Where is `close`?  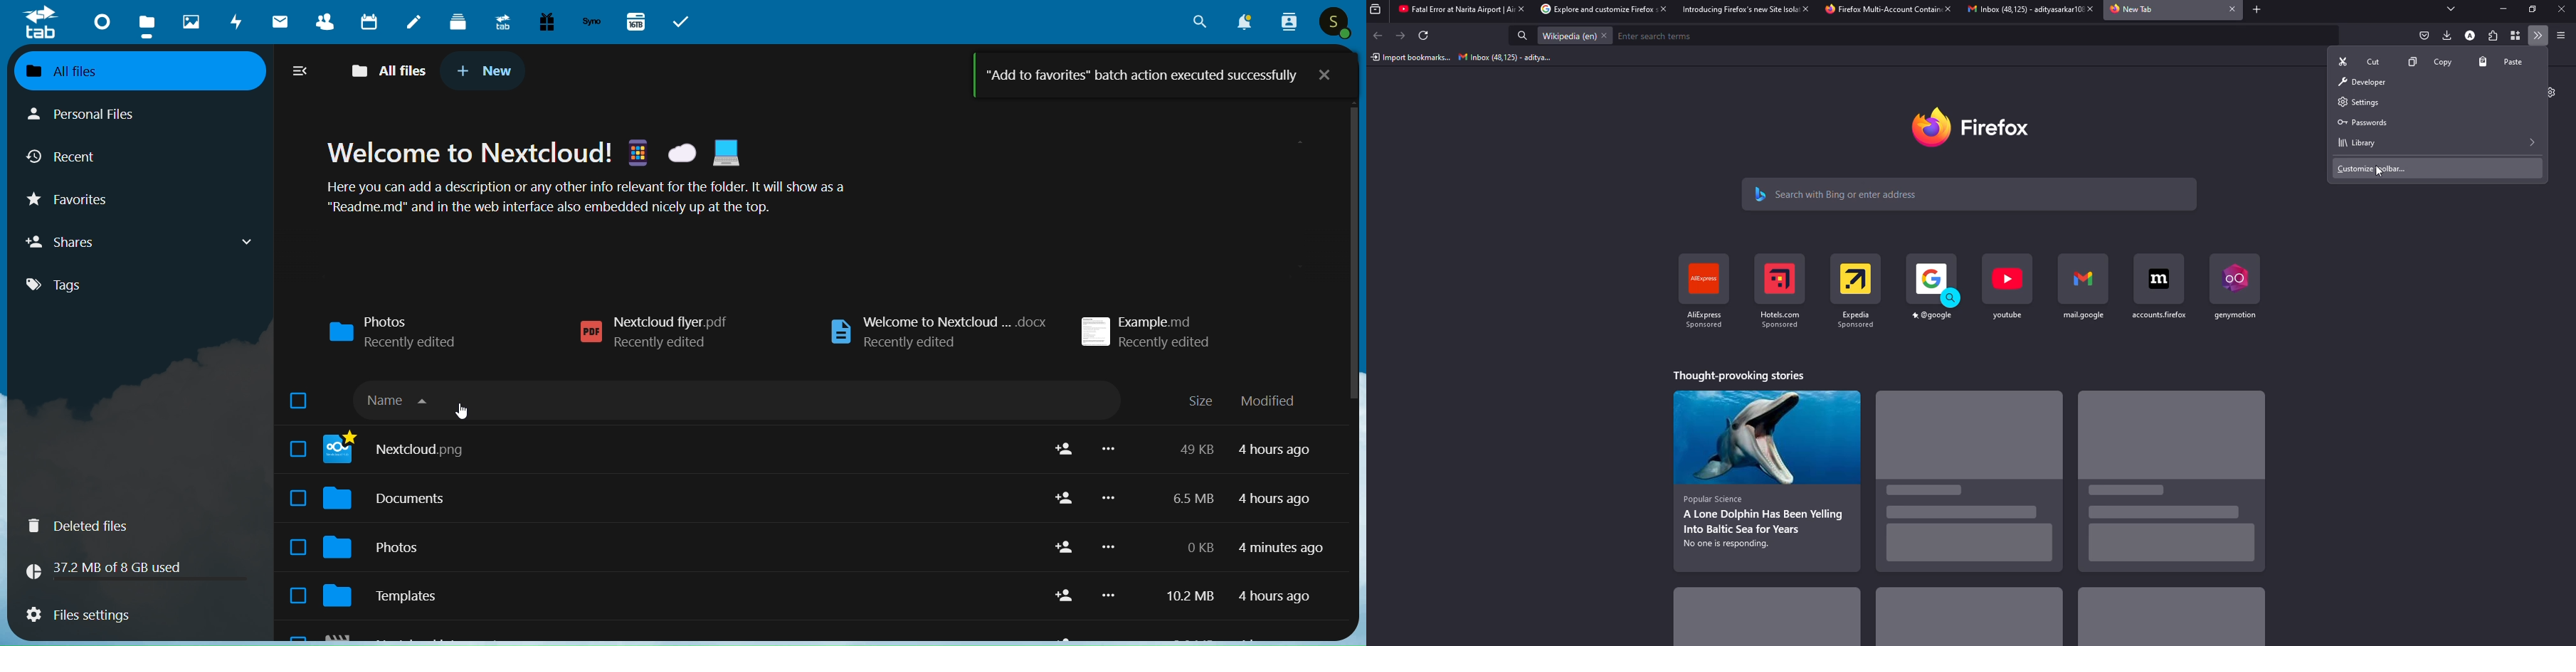
close is located at coordinates (1605, 35).